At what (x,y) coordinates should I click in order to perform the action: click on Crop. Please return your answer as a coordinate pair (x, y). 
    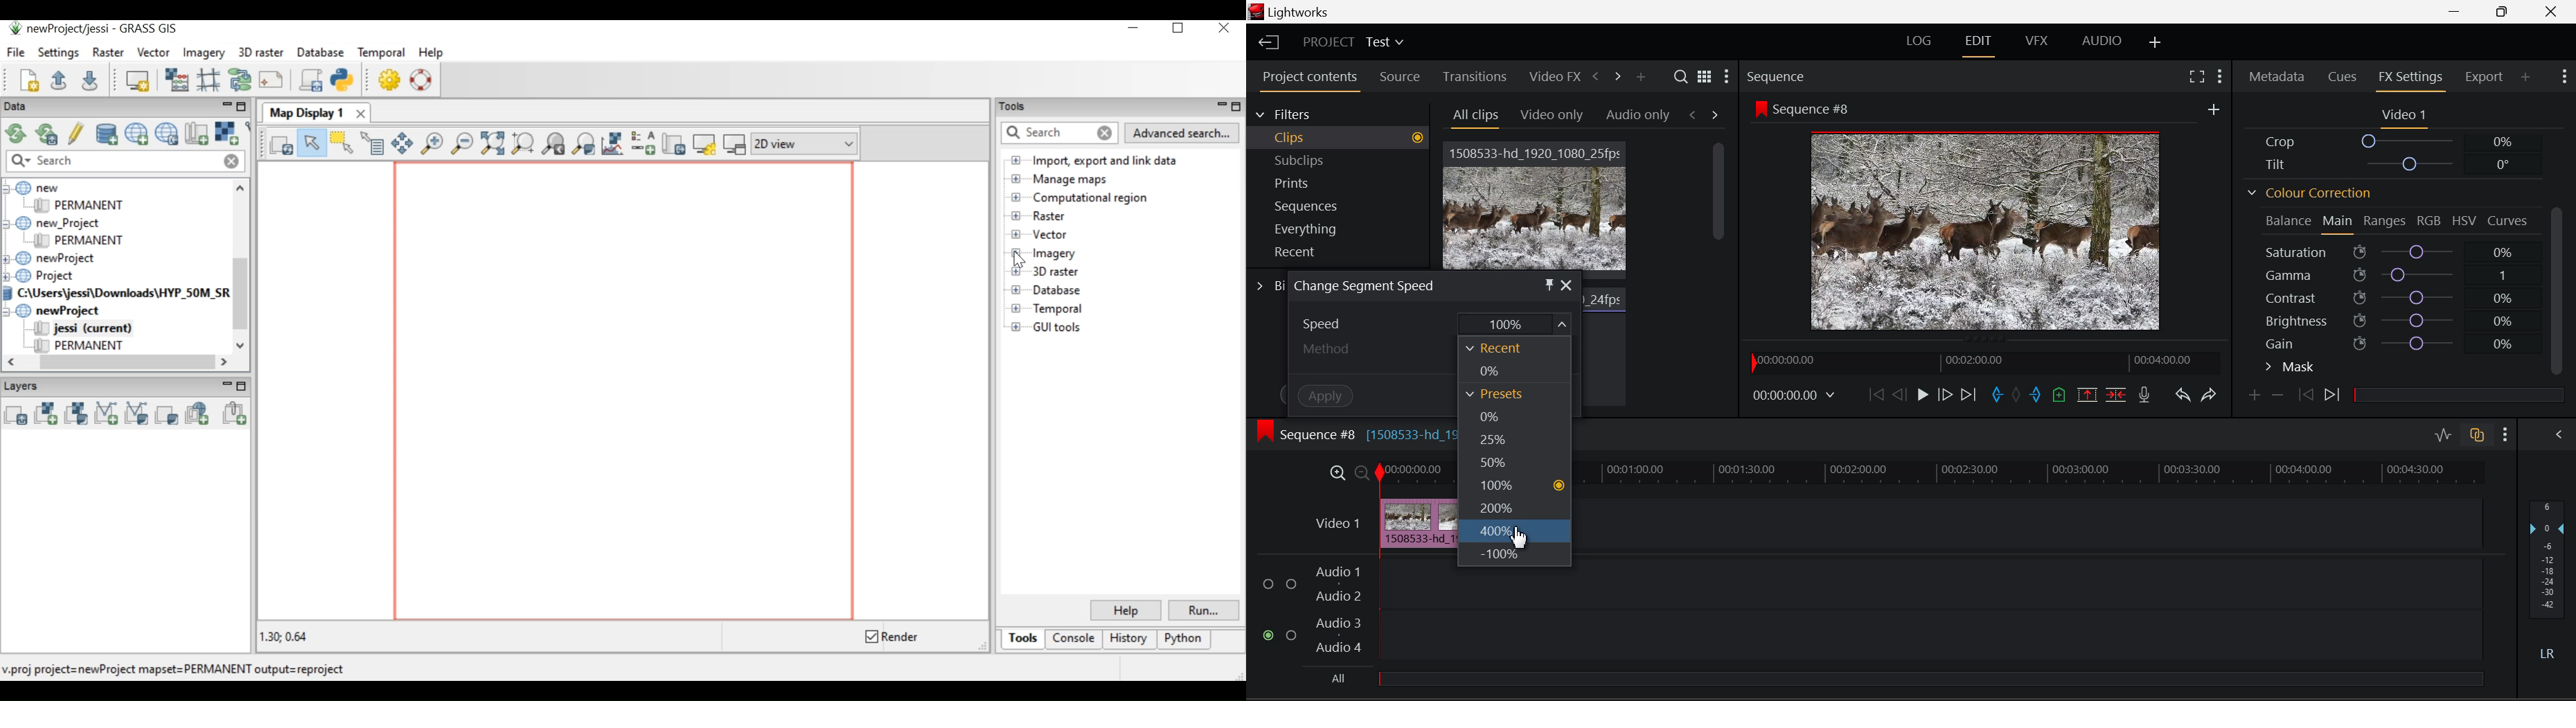
    Looking at the image, I should click on (2393, 142).